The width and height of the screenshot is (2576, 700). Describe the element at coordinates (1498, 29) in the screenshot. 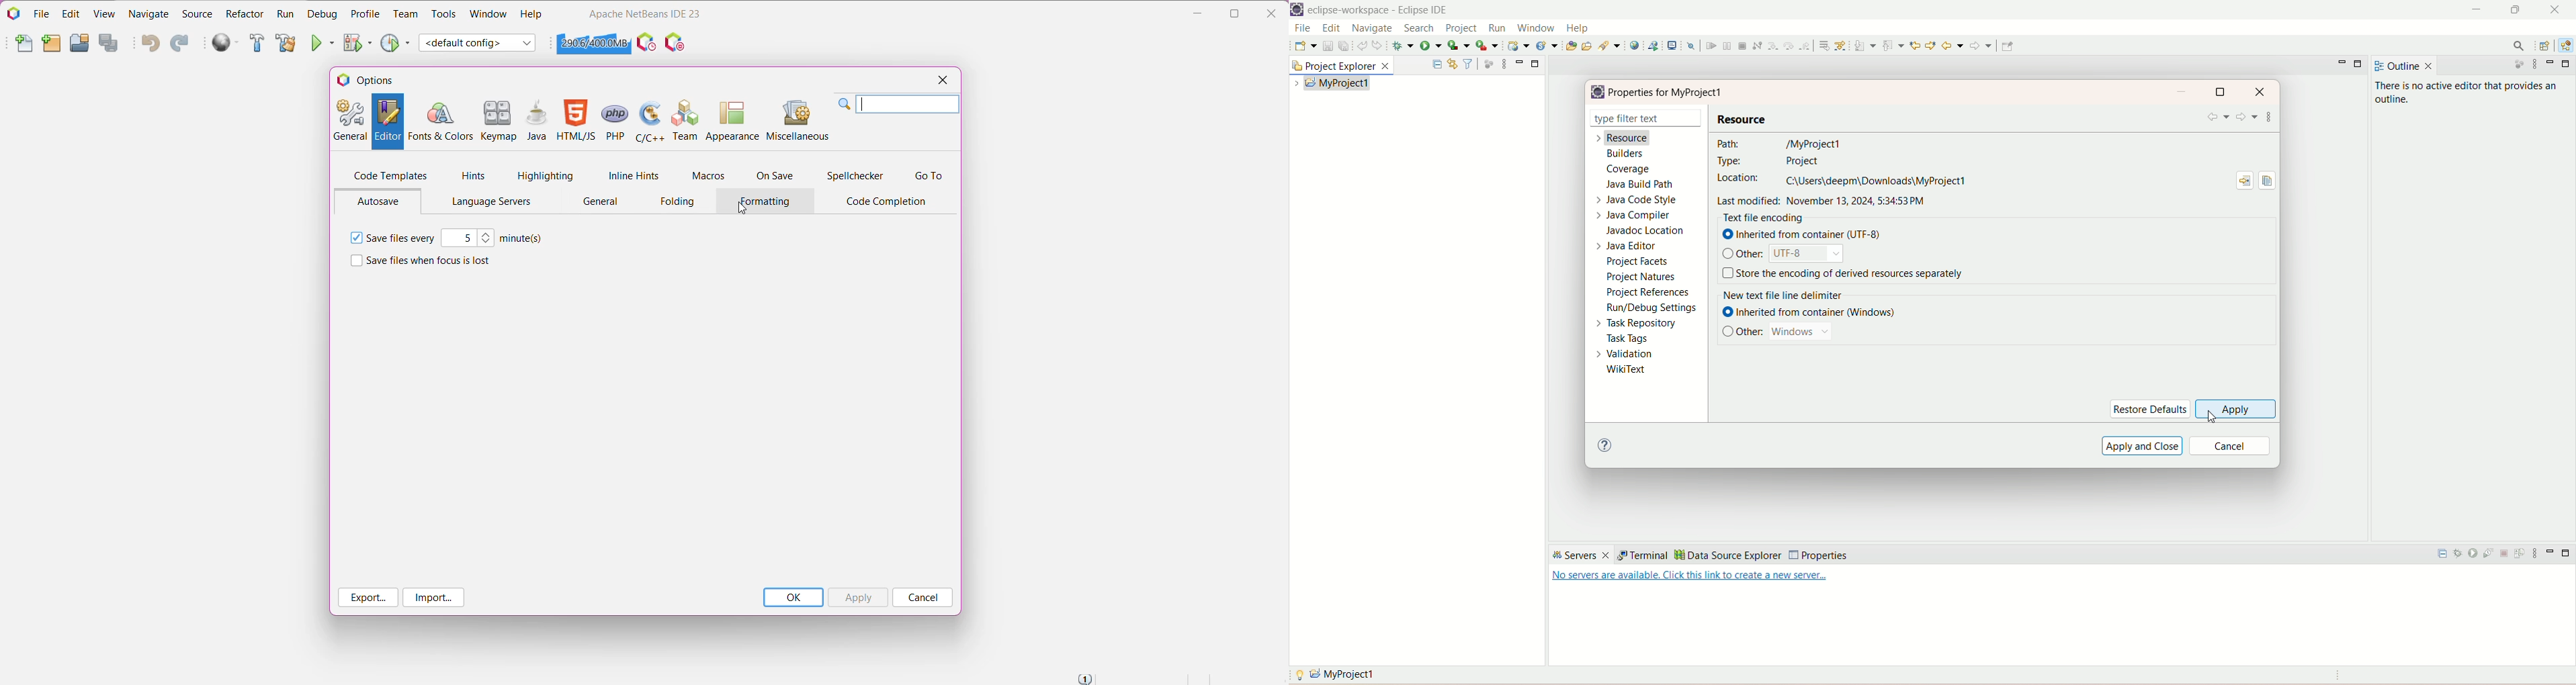

I see `run` at that location.